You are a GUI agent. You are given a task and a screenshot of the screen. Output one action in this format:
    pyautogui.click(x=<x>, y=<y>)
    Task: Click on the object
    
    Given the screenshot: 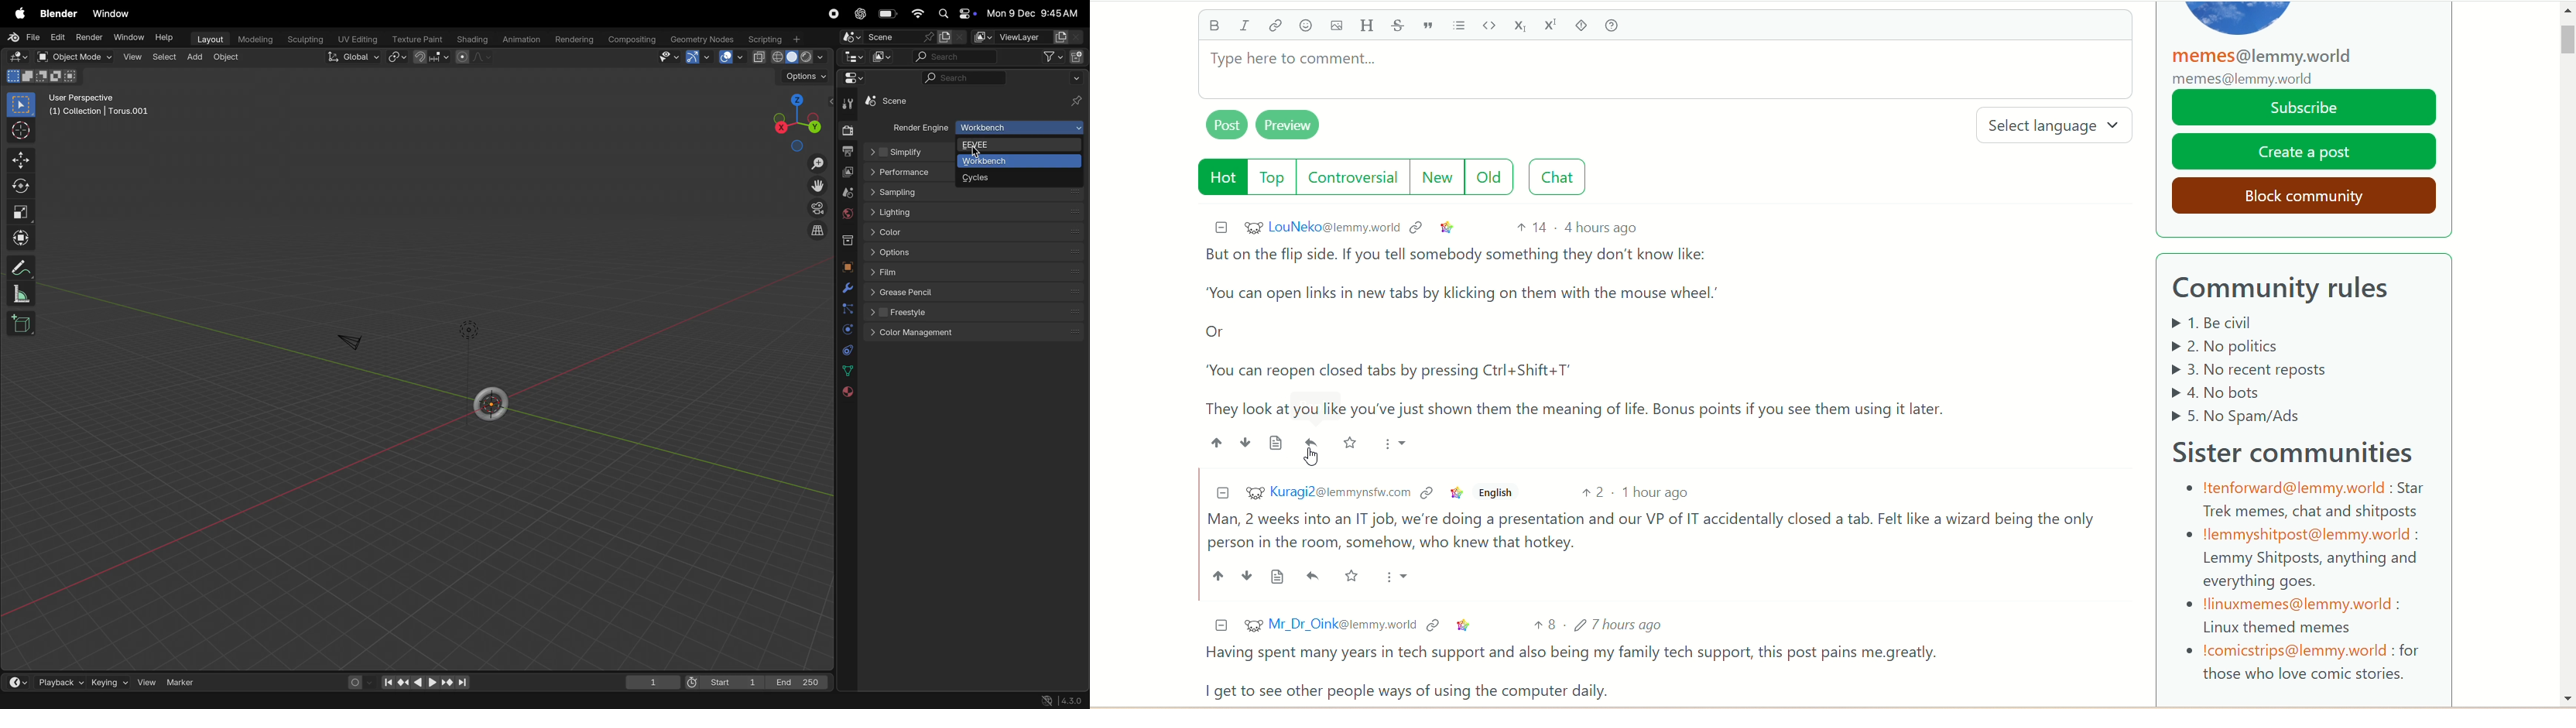 What is the action you would take?
    pyautogui.click(x=228, y=57)
    